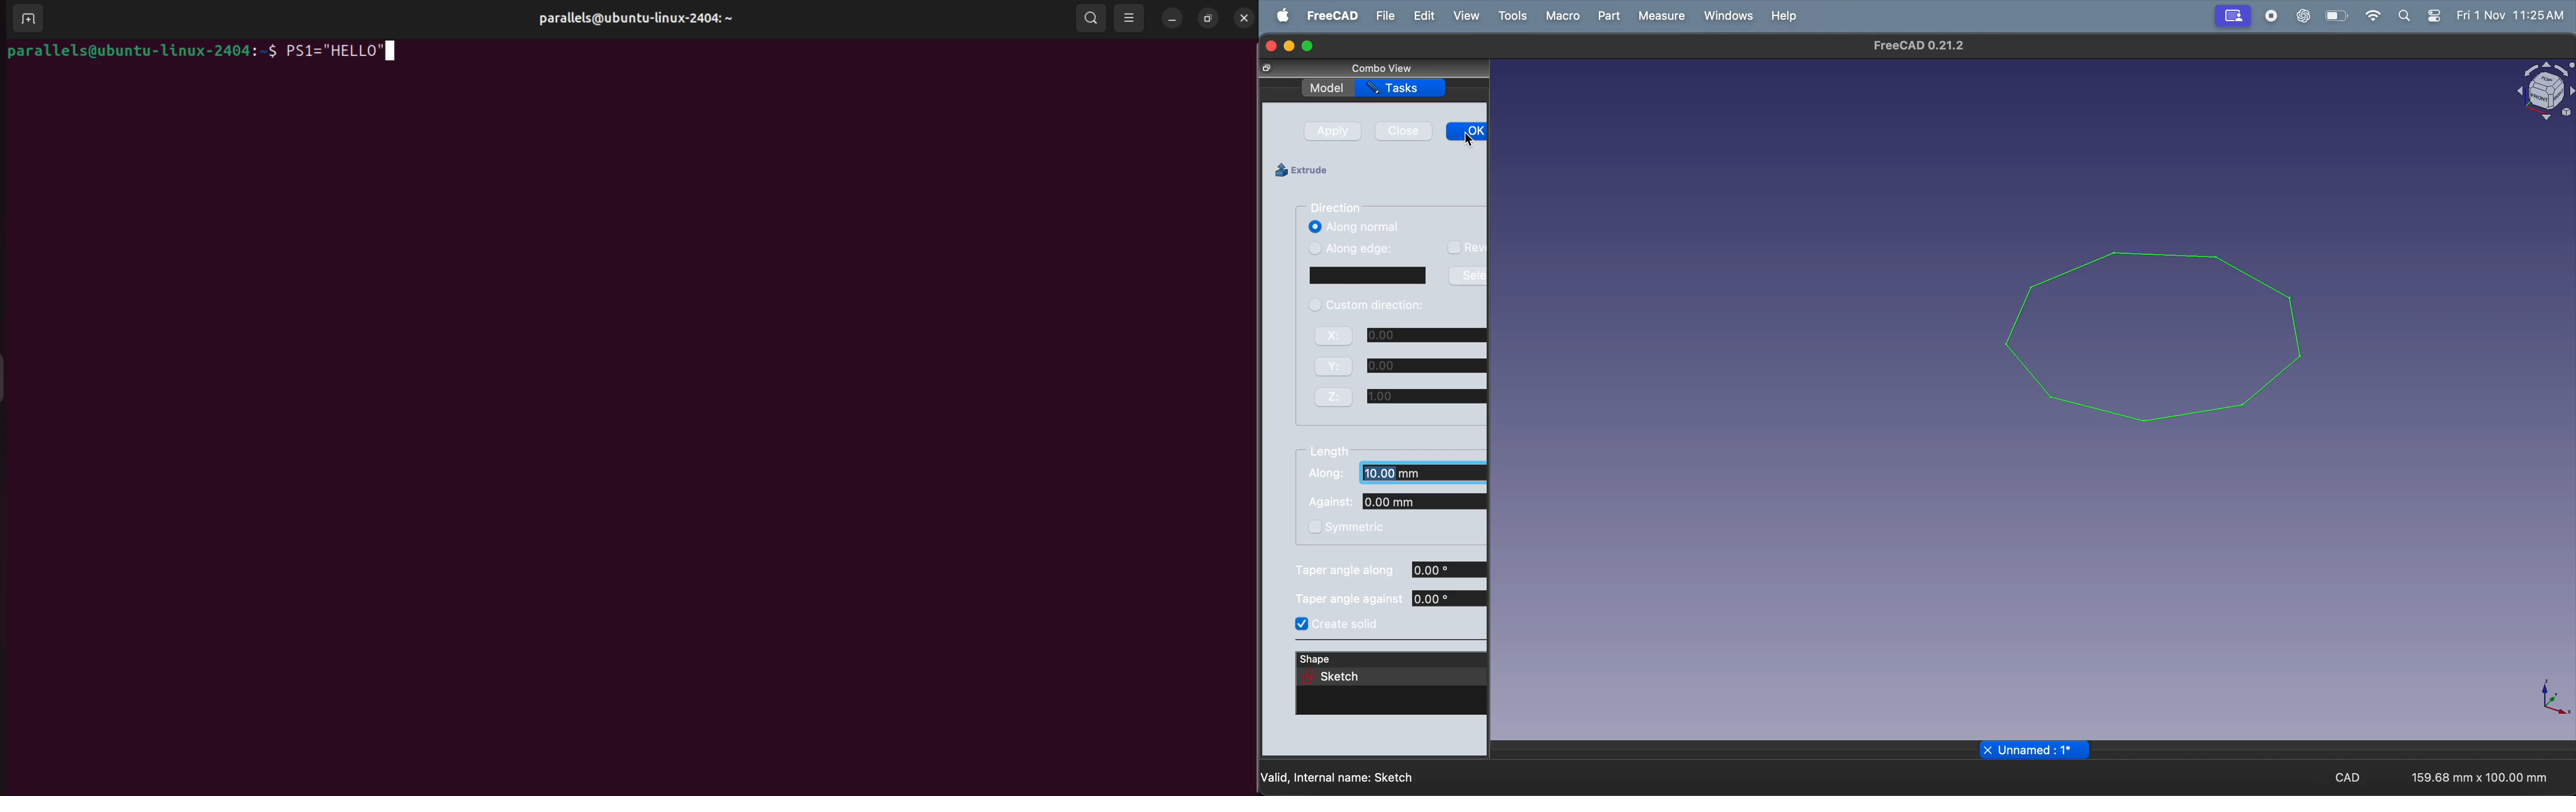 The width and height of the screenshot is (2576, 812). What do you see at coordinates (2267, 16) in the screenshot?
I see `record` at bounding box center [2267, 16].